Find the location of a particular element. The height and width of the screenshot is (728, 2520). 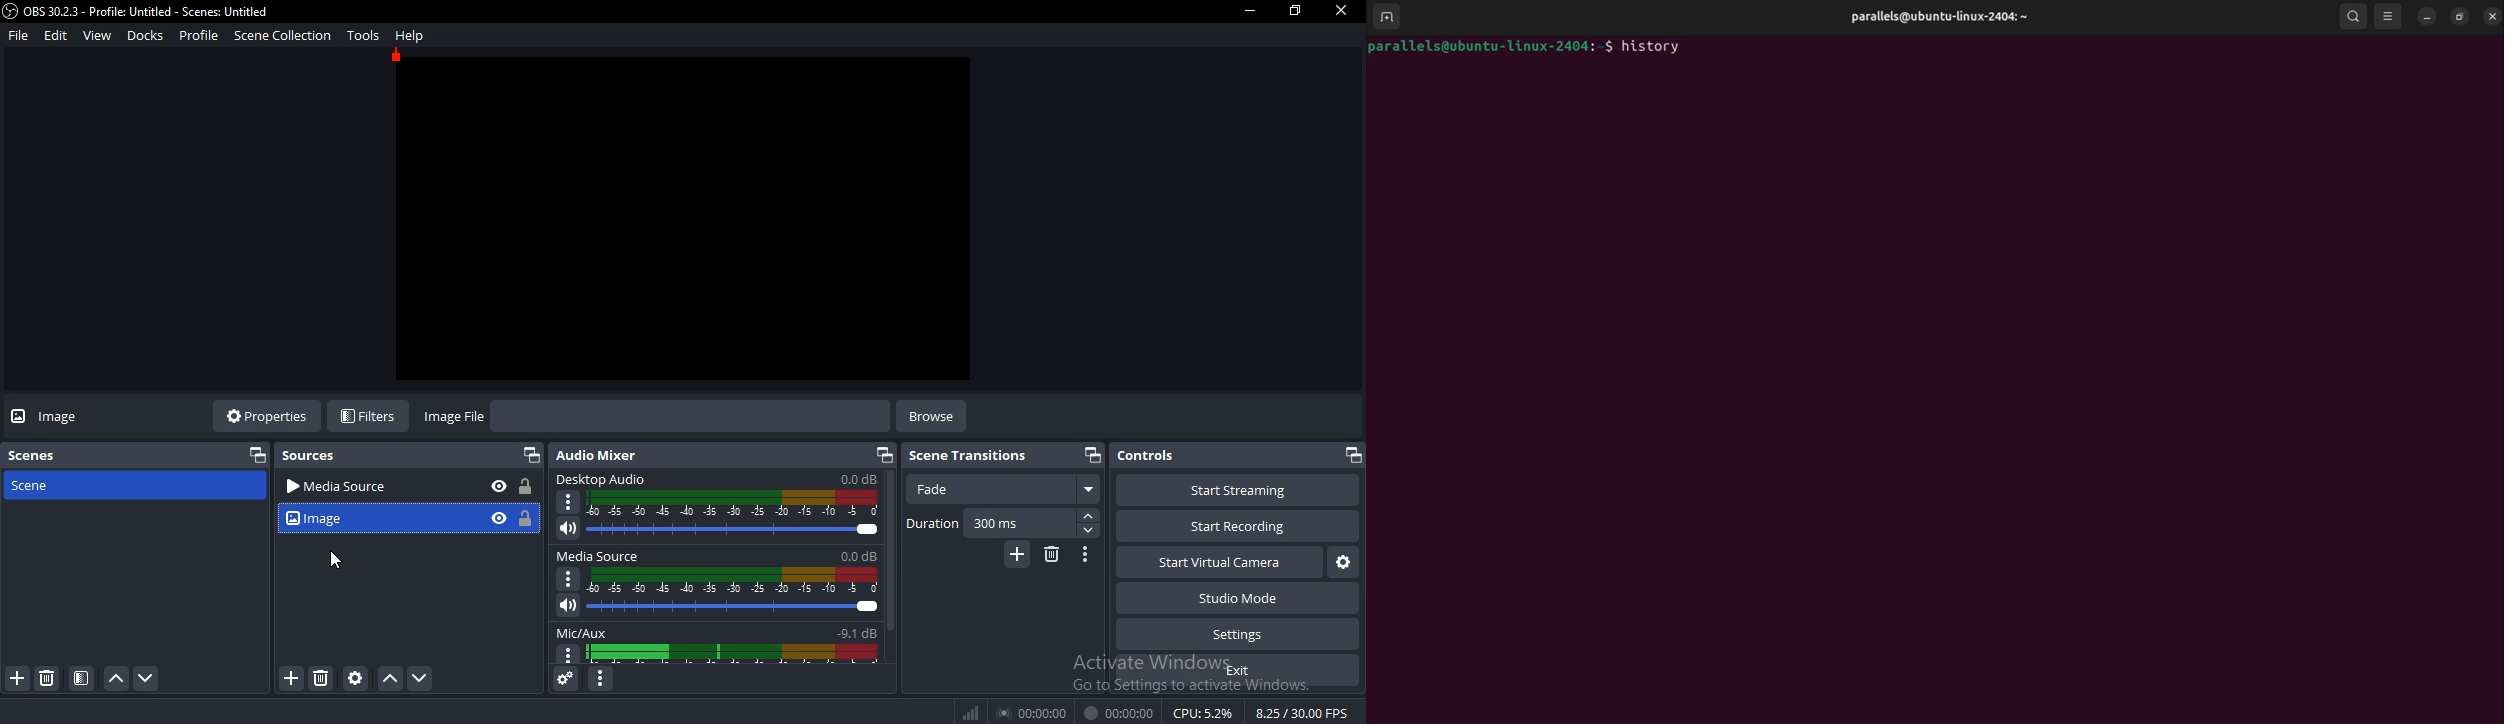

properties is located at coordinates (270, 417).